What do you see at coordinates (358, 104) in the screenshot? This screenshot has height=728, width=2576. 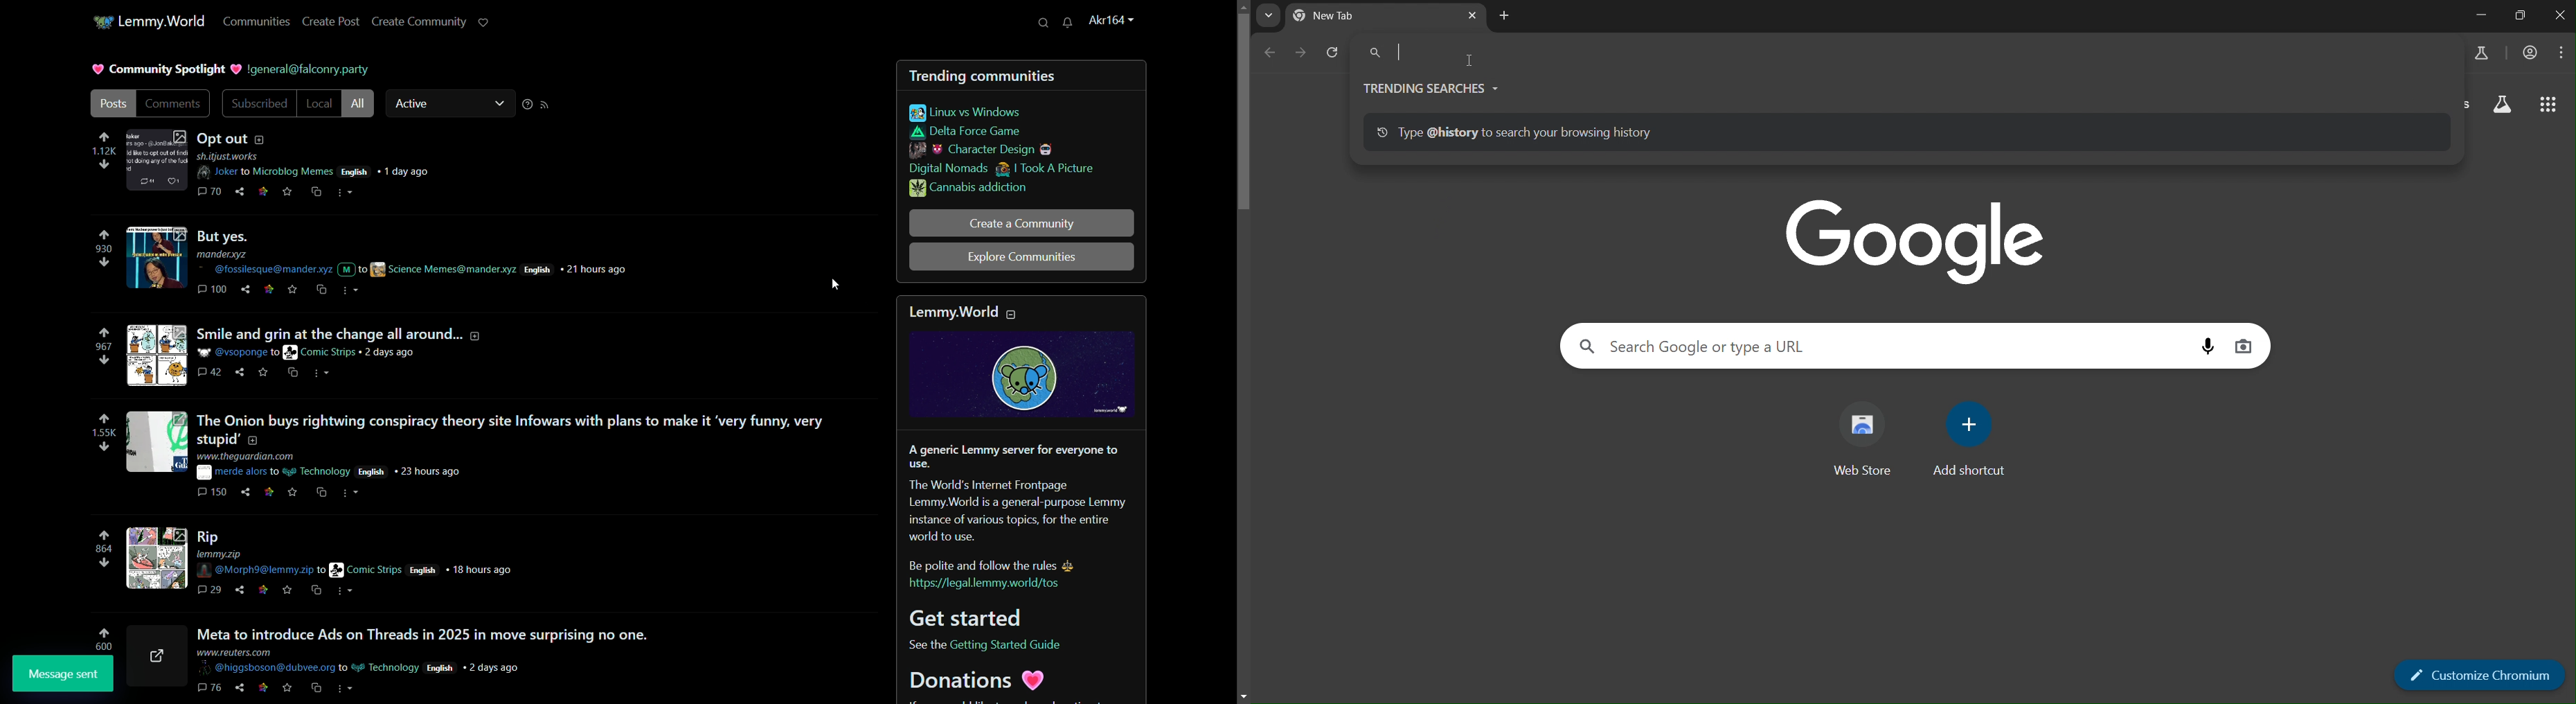 I see `all` at bounding box center [358, 104].